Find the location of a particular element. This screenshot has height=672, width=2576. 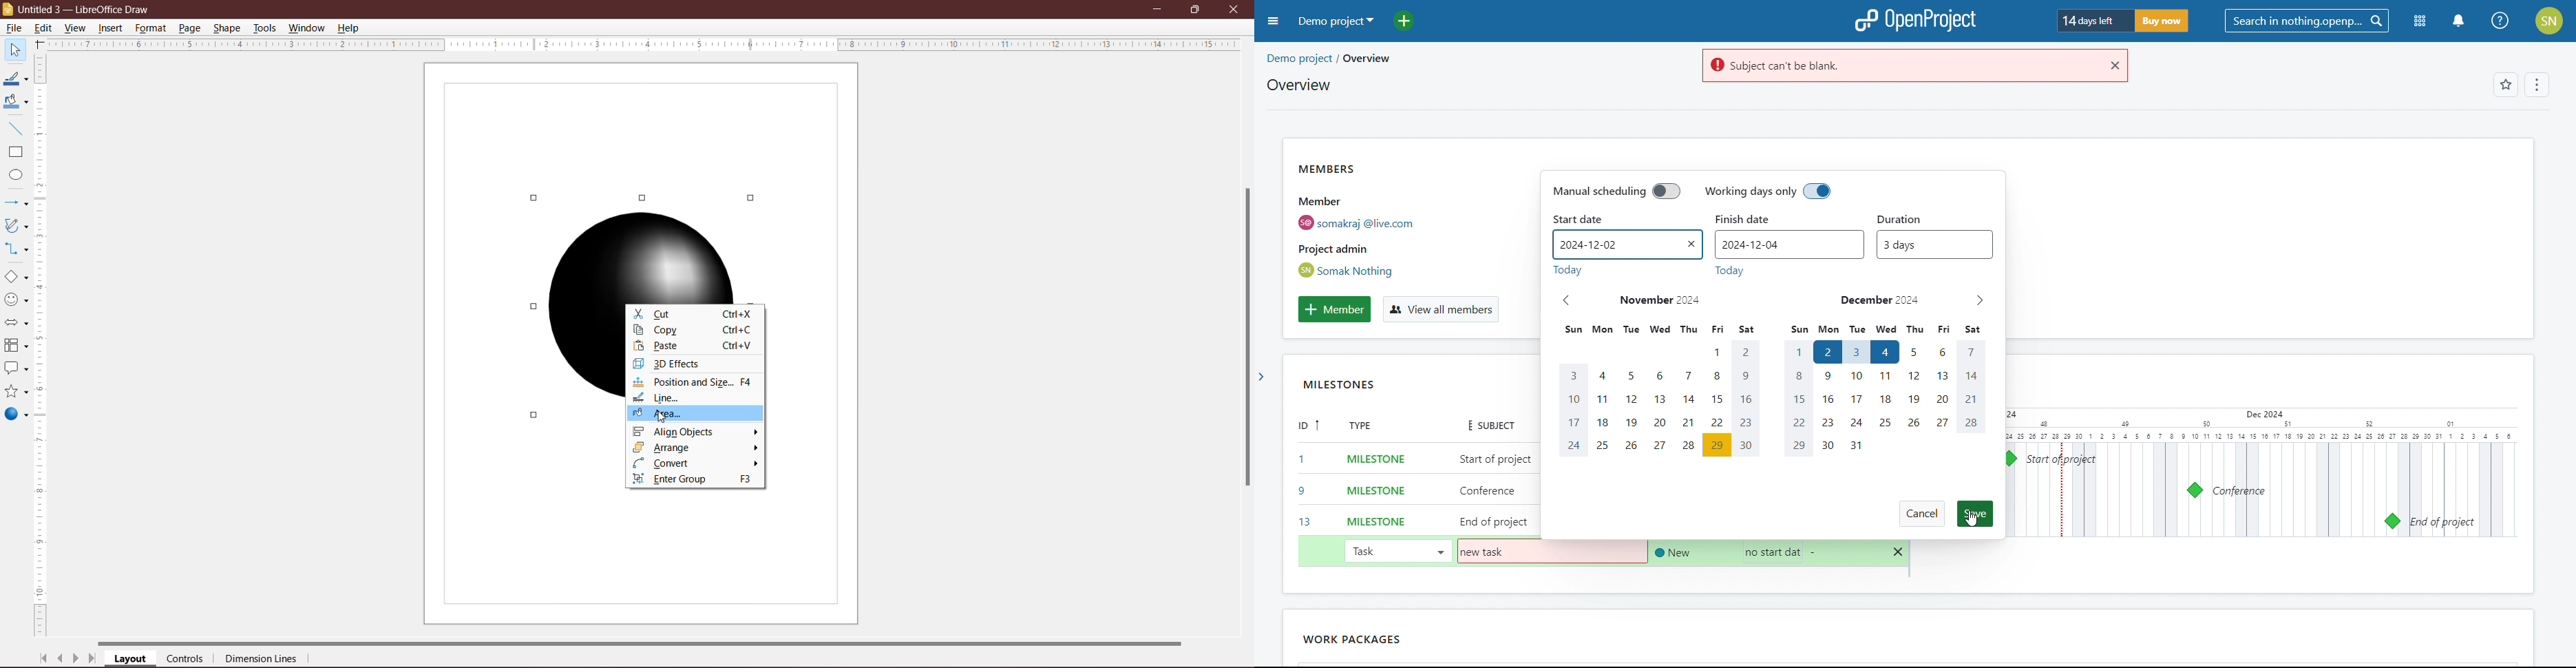

Vertical Scroll Bar is located at coordinates (42, 346).